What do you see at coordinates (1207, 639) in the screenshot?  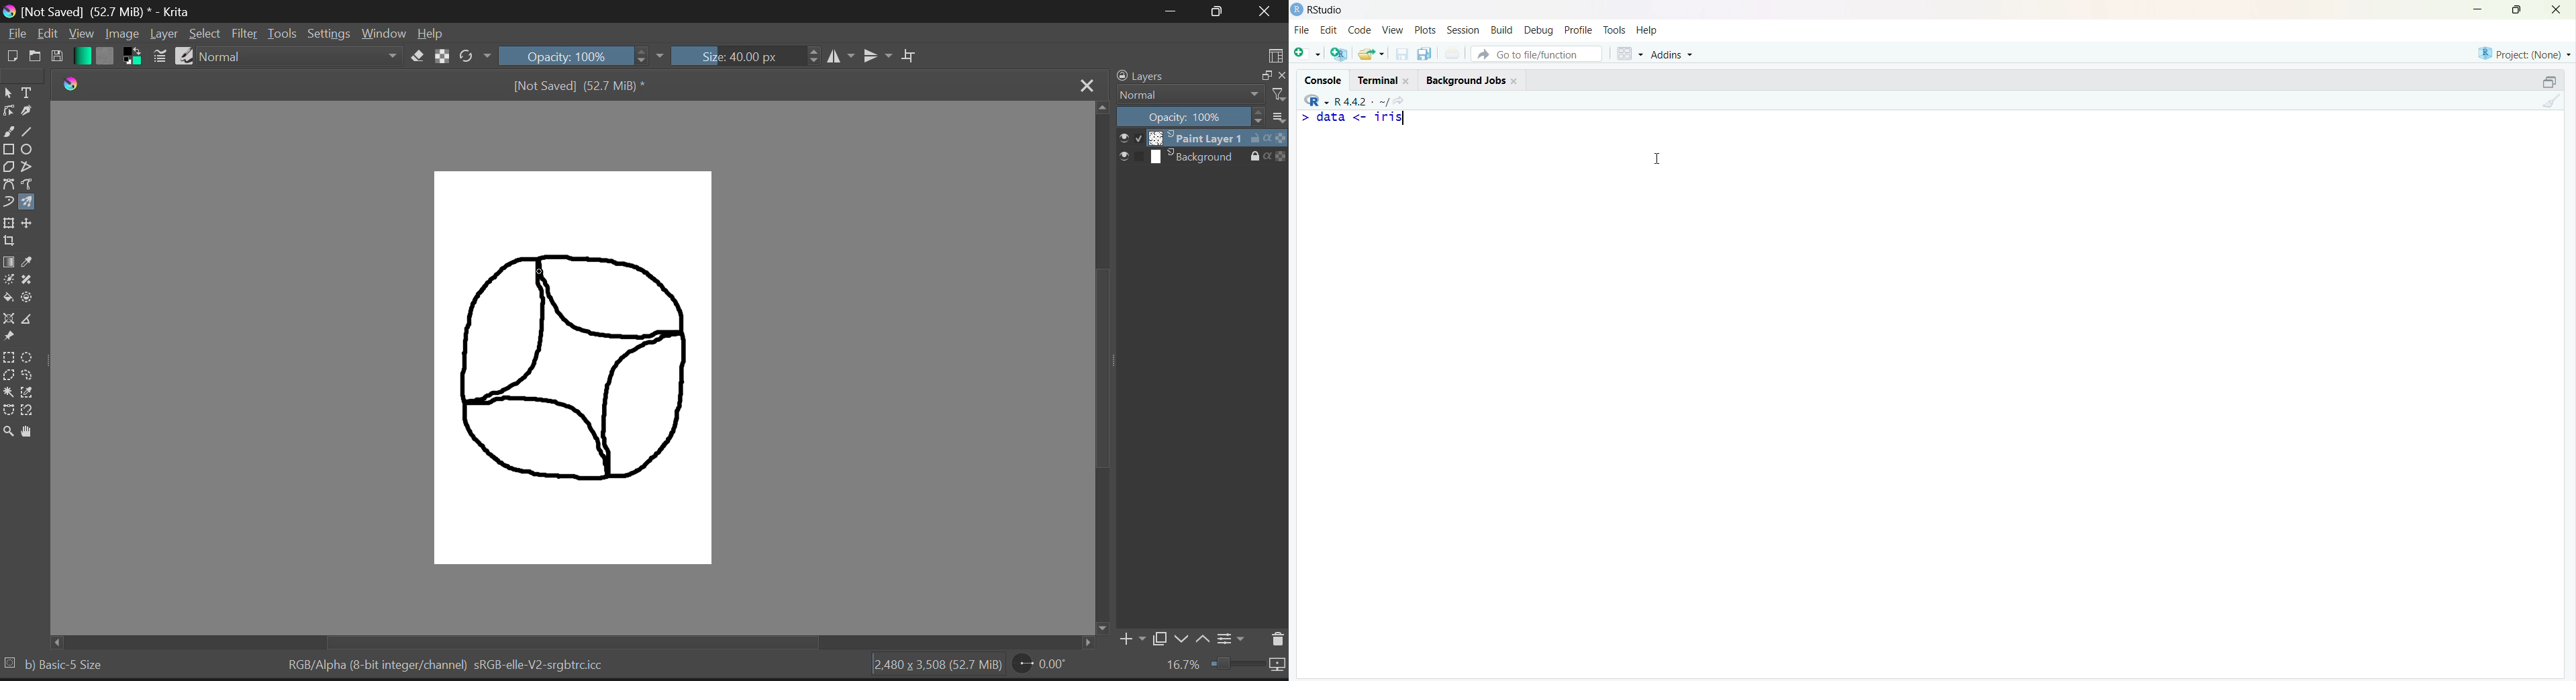 I see `Move Layer Up` at bounding box center [1207, 639].